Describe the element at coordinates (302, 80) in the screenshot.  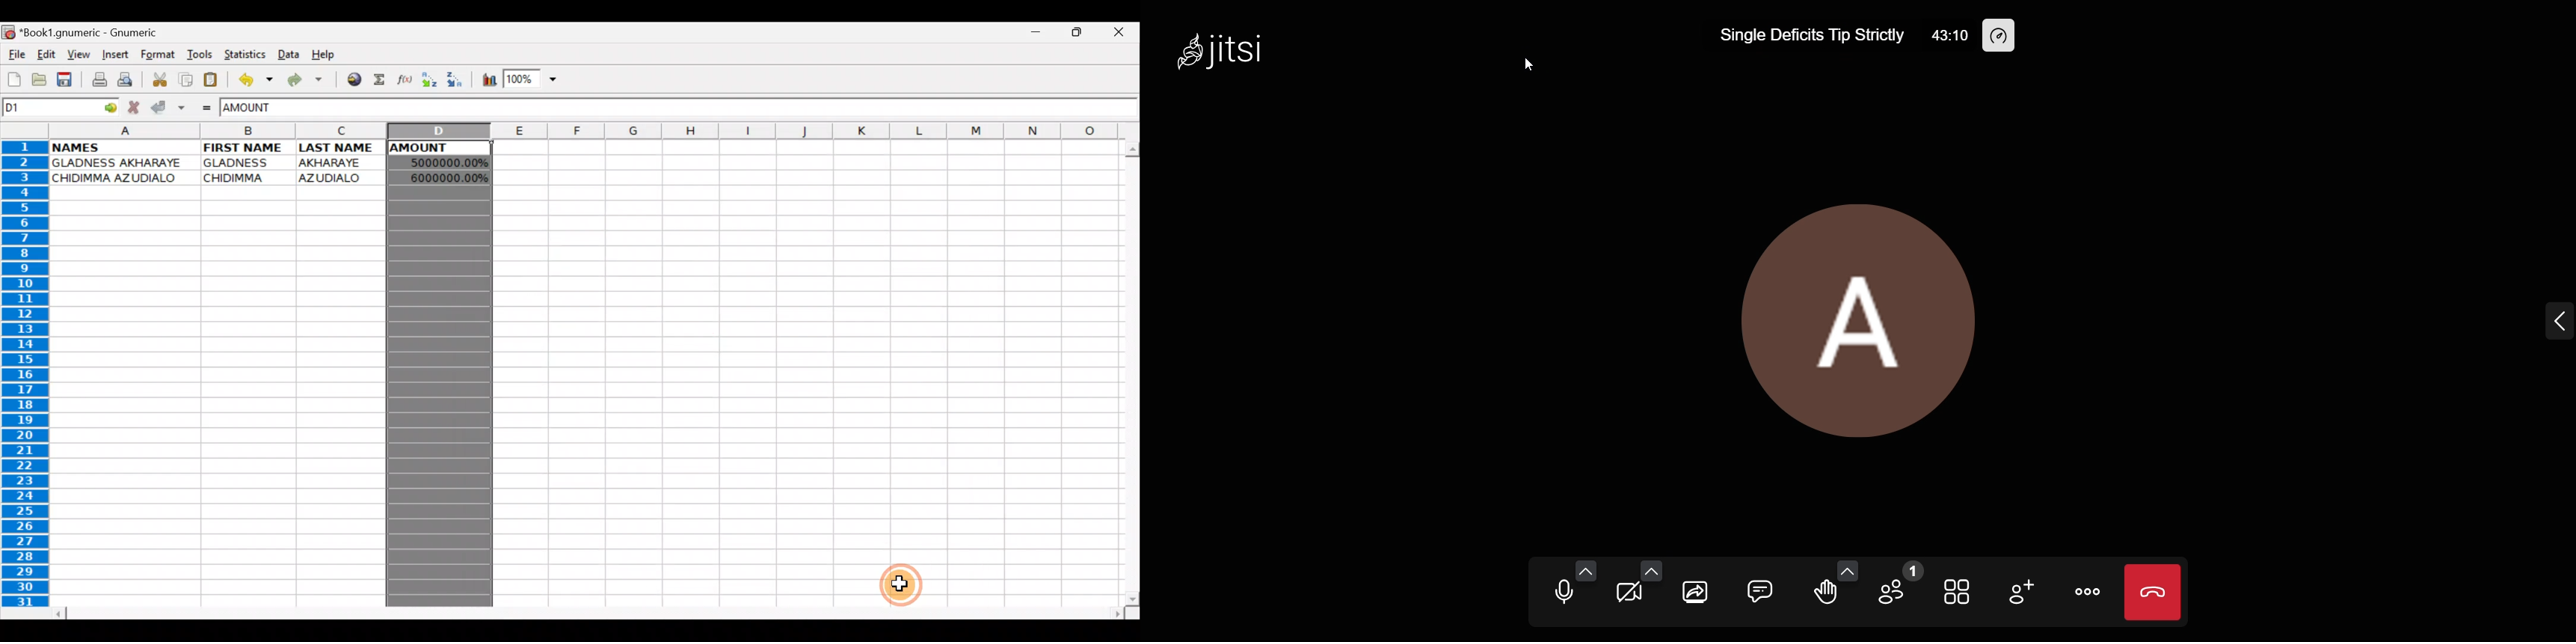
I see `Redo undone action` at that location.